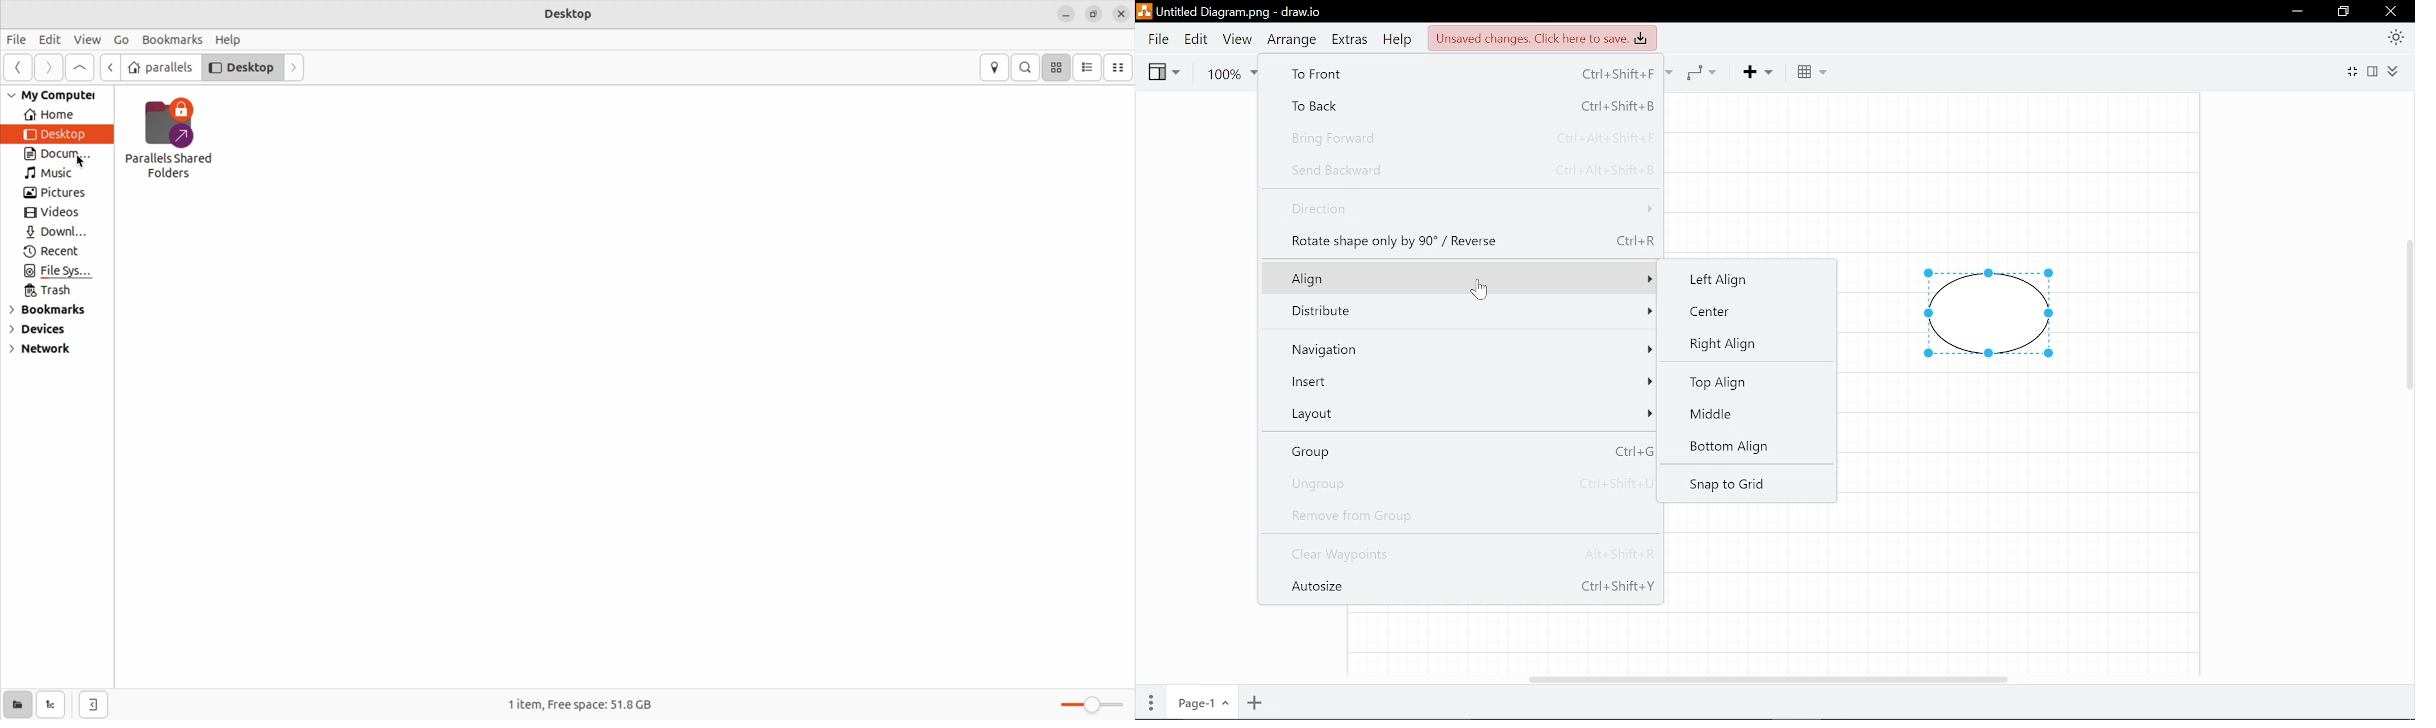  What do you see at coordinates (1737, 312) in the screenshot?
I see `Center` at bounding box center [1737, 312].